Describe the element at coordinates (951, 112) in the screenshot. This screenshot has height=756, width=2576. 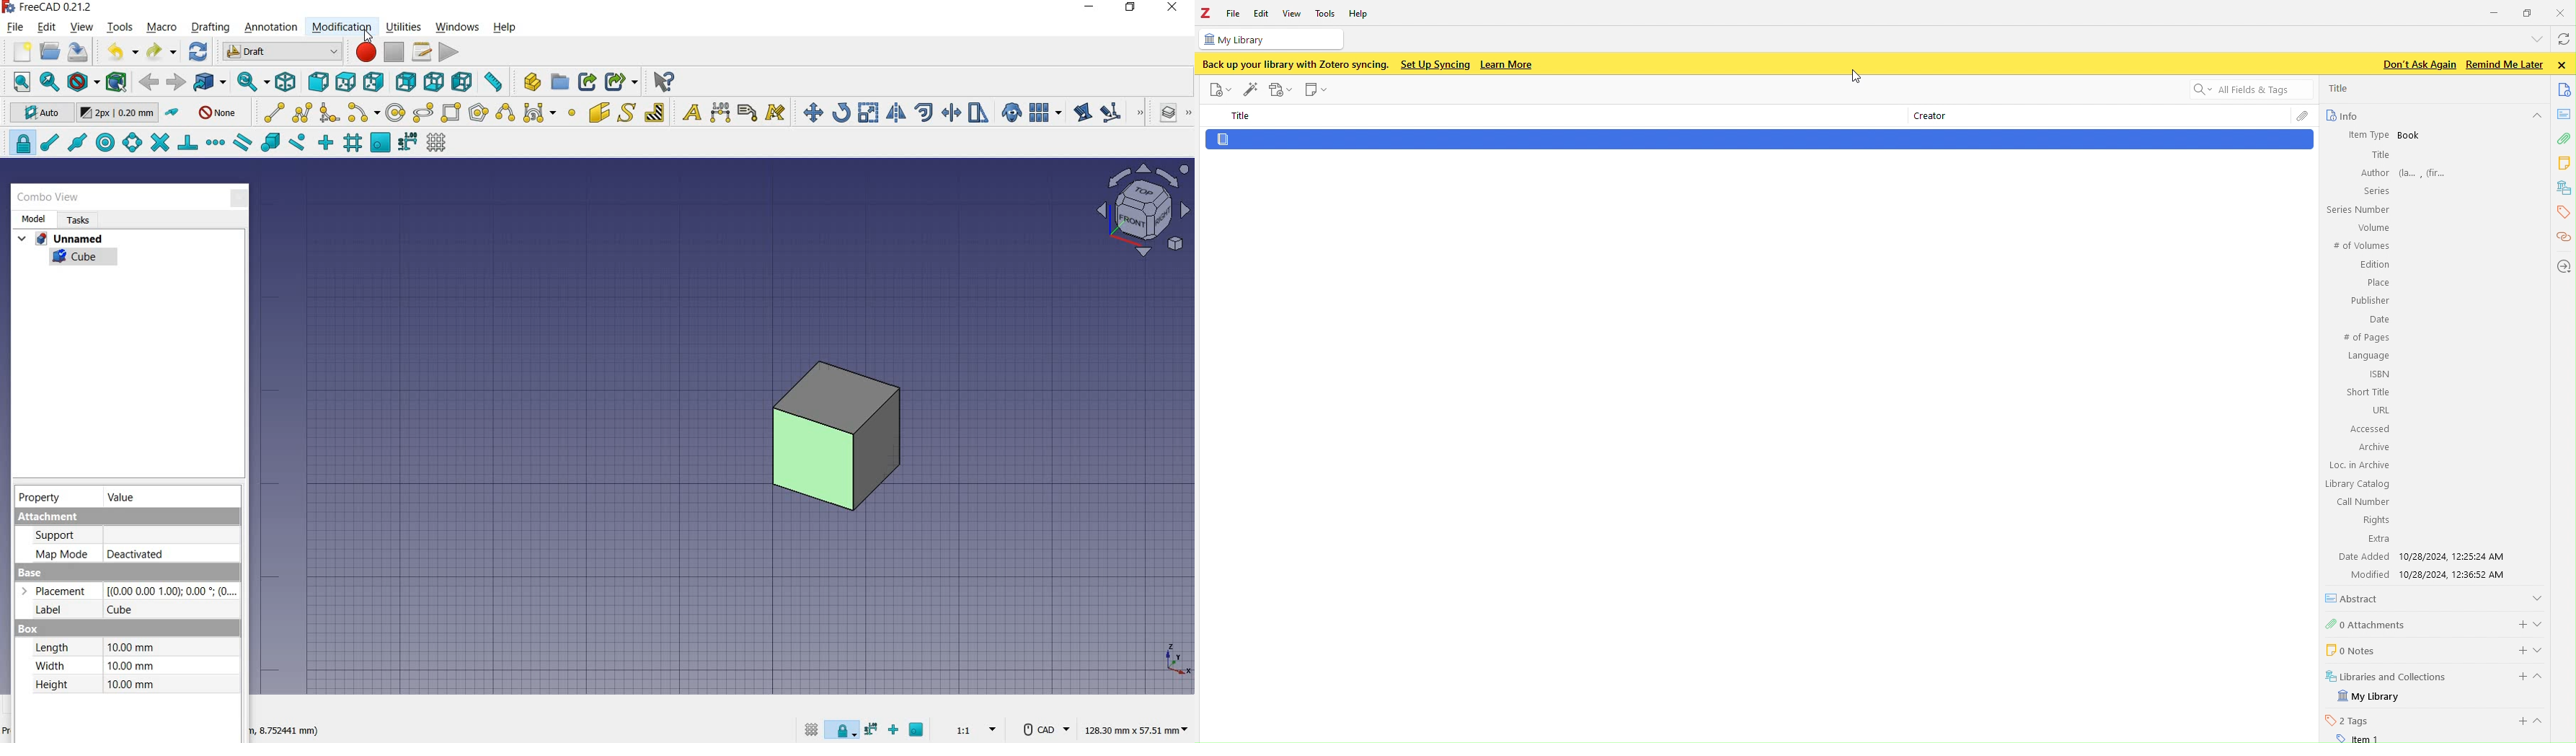
I see `trimex` at that location.